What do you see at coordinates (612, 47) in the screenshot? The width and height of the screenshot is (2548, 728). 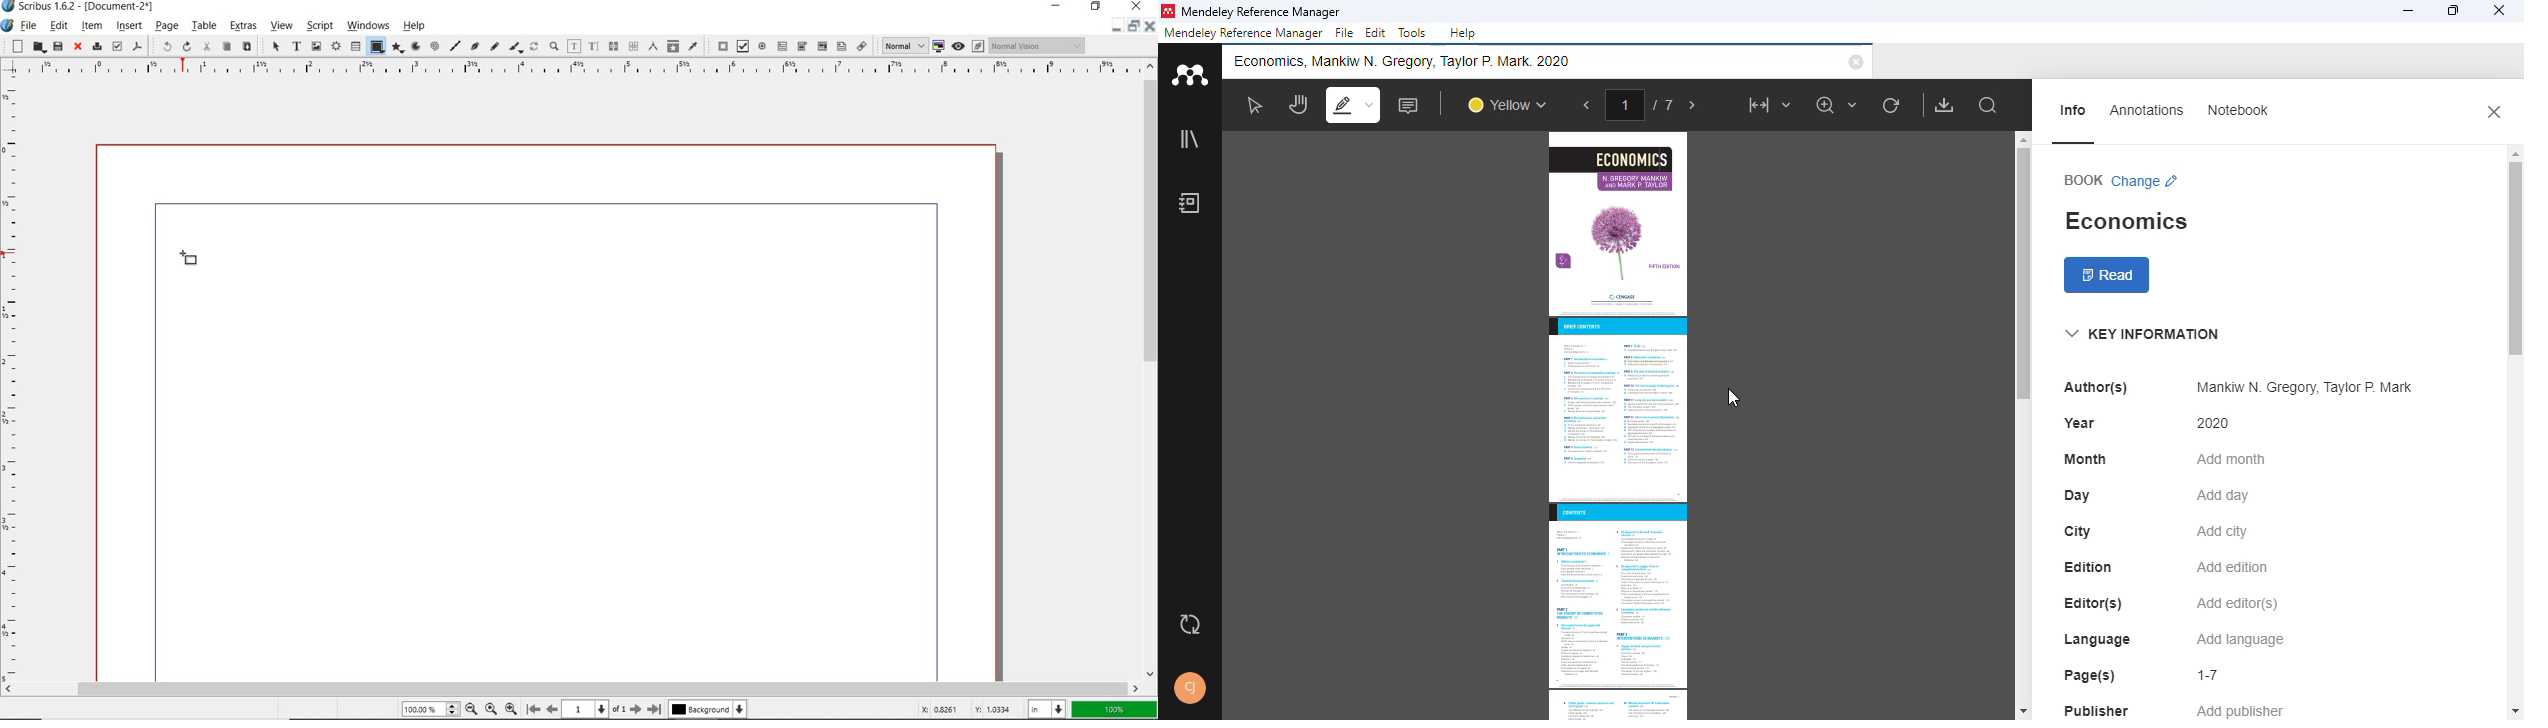 I see `unlink text frames` at bounding box center [612, 47].